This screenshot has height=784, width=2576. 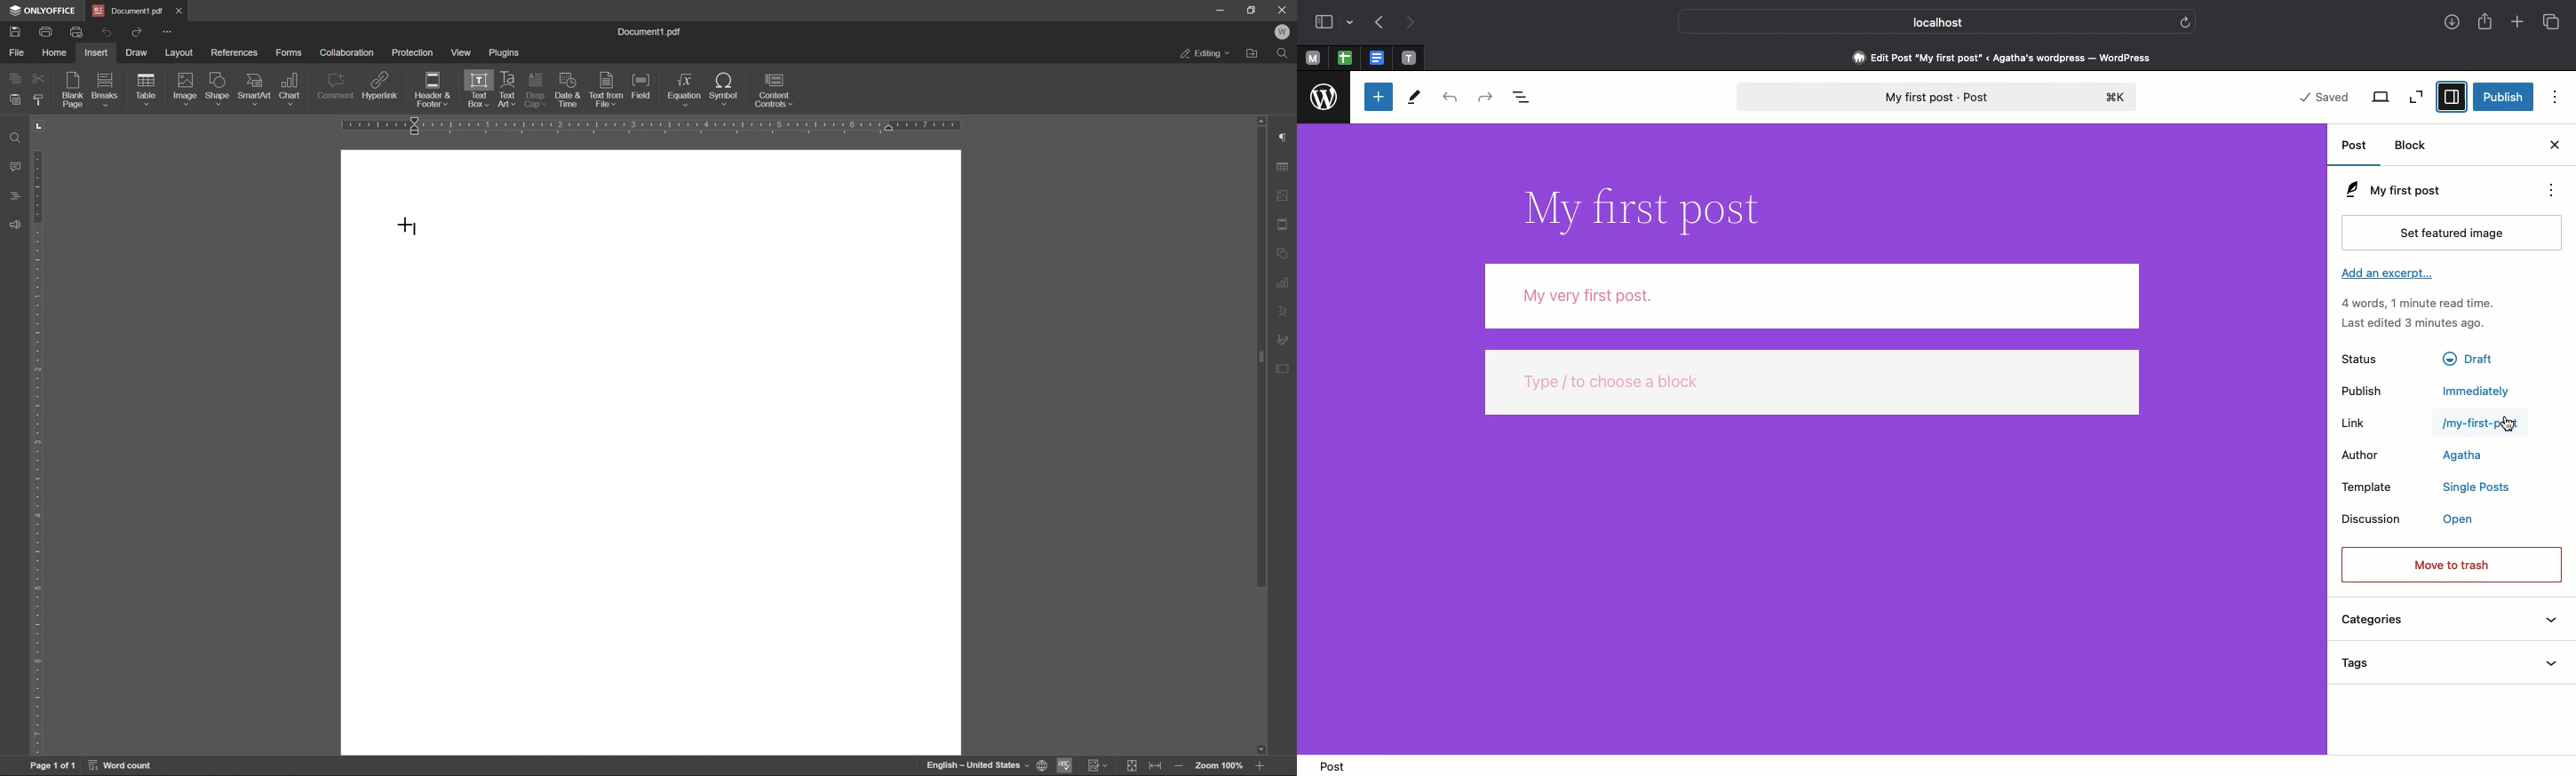 What do you see at coordinates (1260, 351) in the screenshot?
I see `scroll bar settings` at bounding box center [1260, 351].